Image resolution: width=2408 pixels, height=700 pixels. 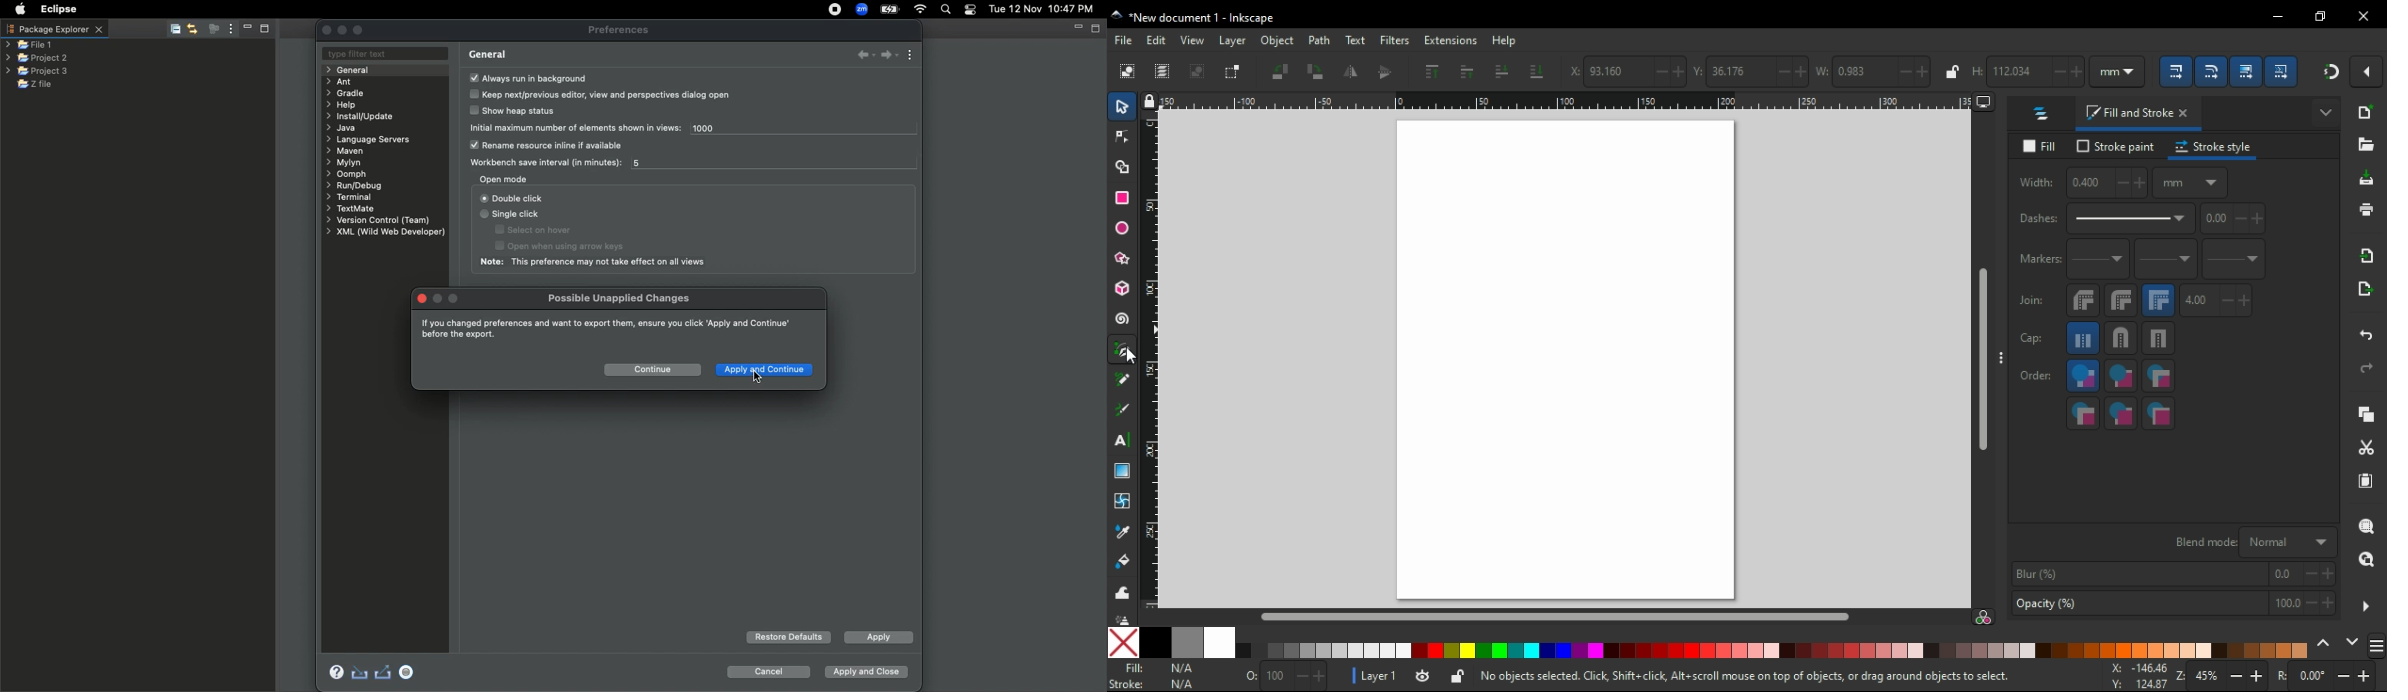 I want to click on color tone pallete, so click(x=2134, y=650).